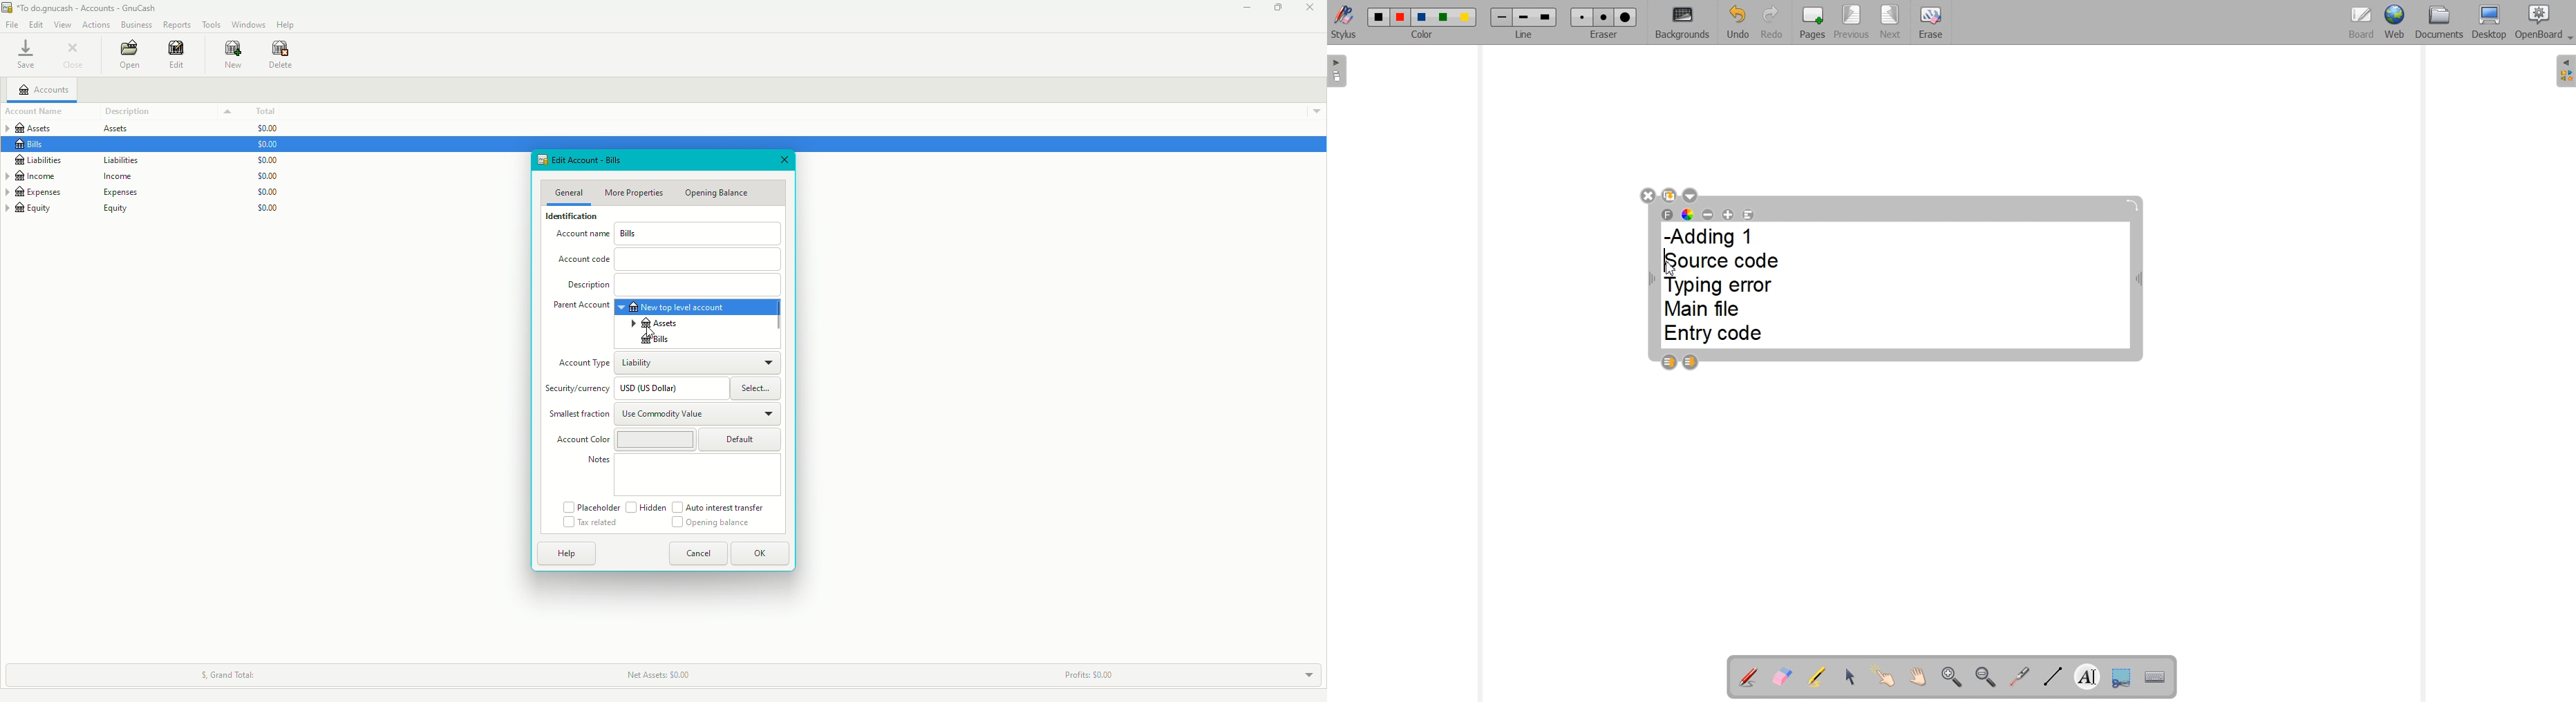 The width and height of the screenshot is (2576, 728). Describe the element at coordinates (1818, 676) in the screenshot. I see `Highlight` at that location.